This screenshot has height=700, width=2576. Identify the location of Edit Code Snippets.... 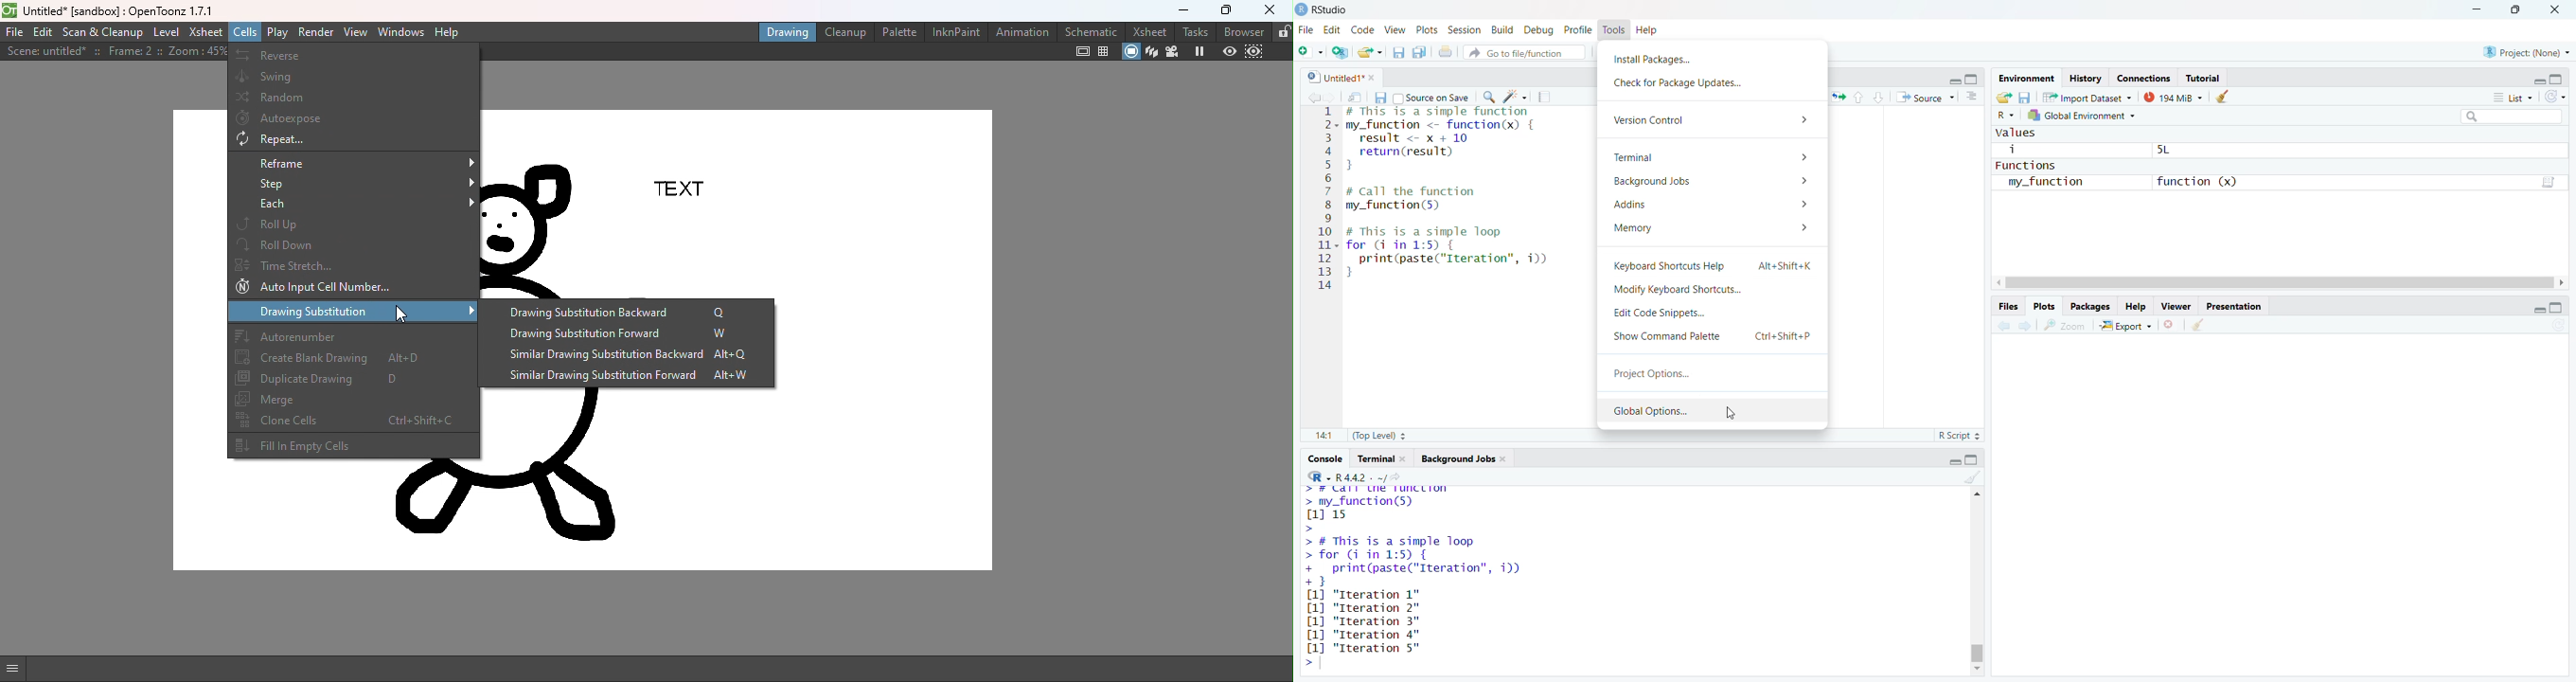
(1669, 314).